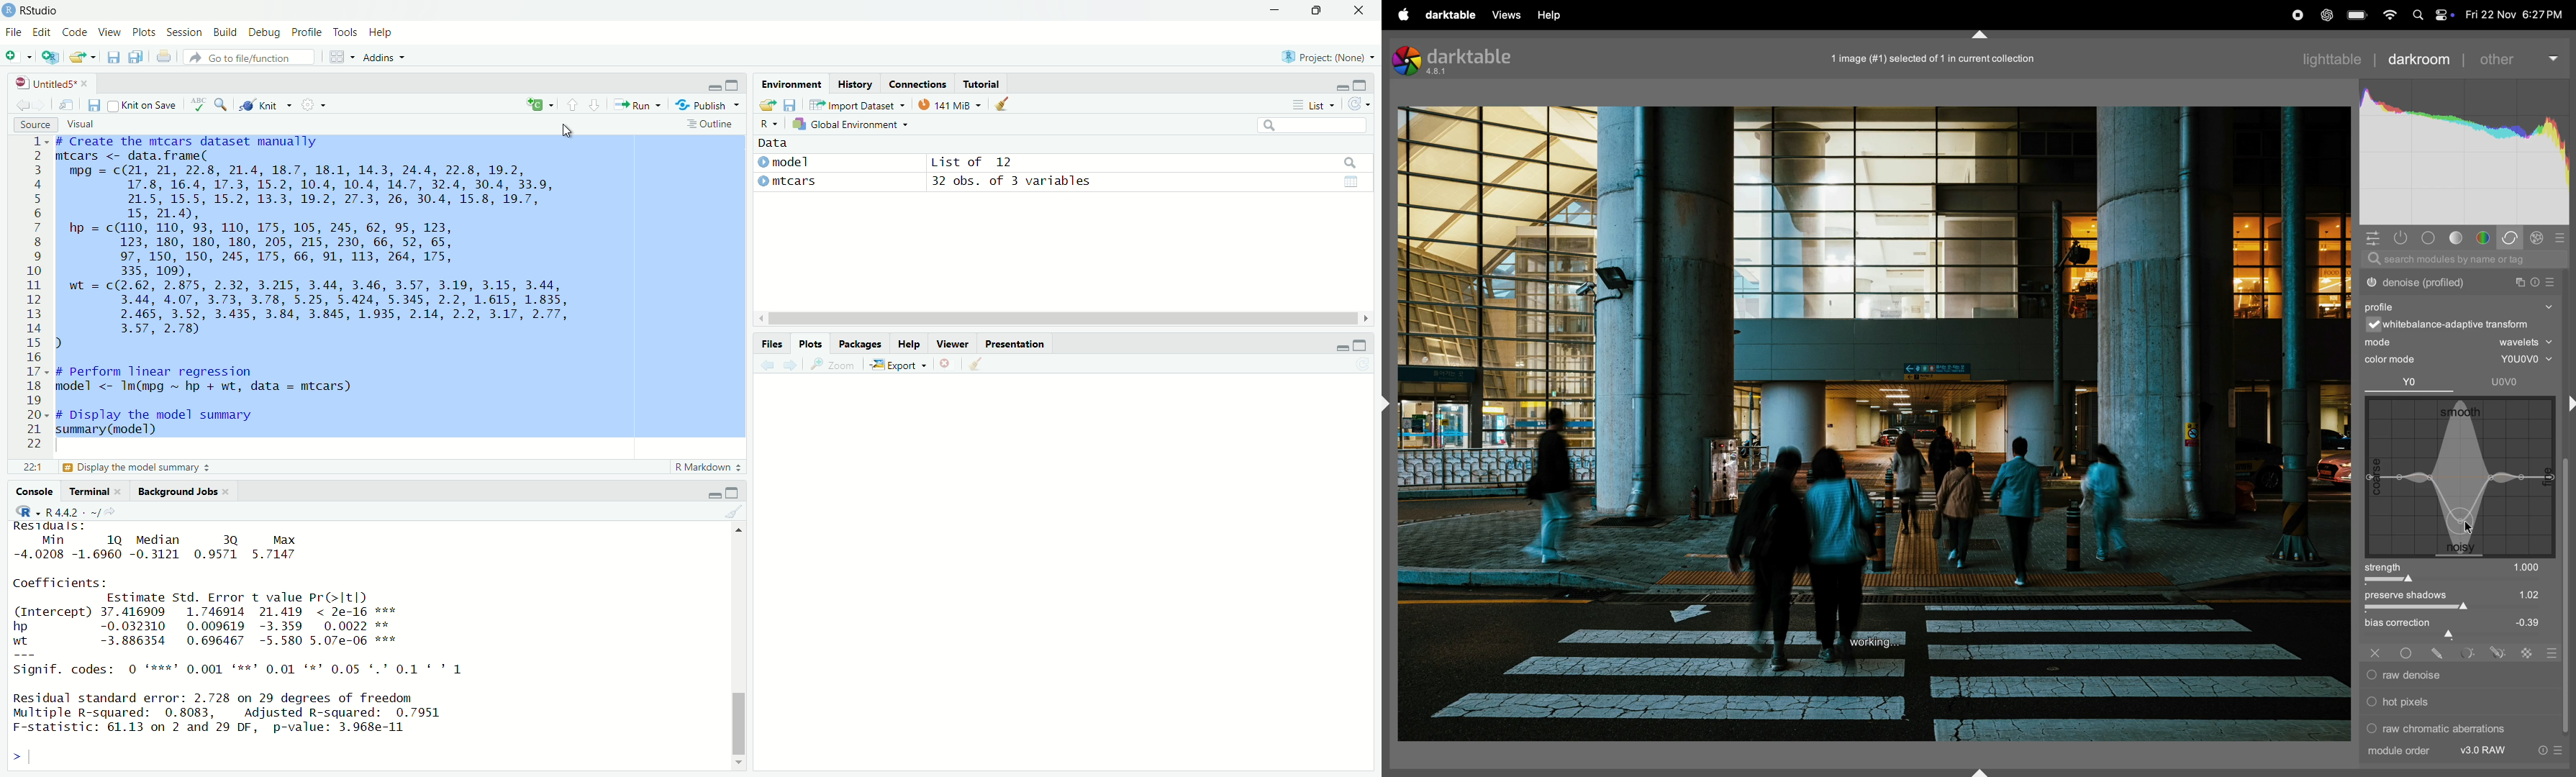  I want to click on plots, so click(144, 32).